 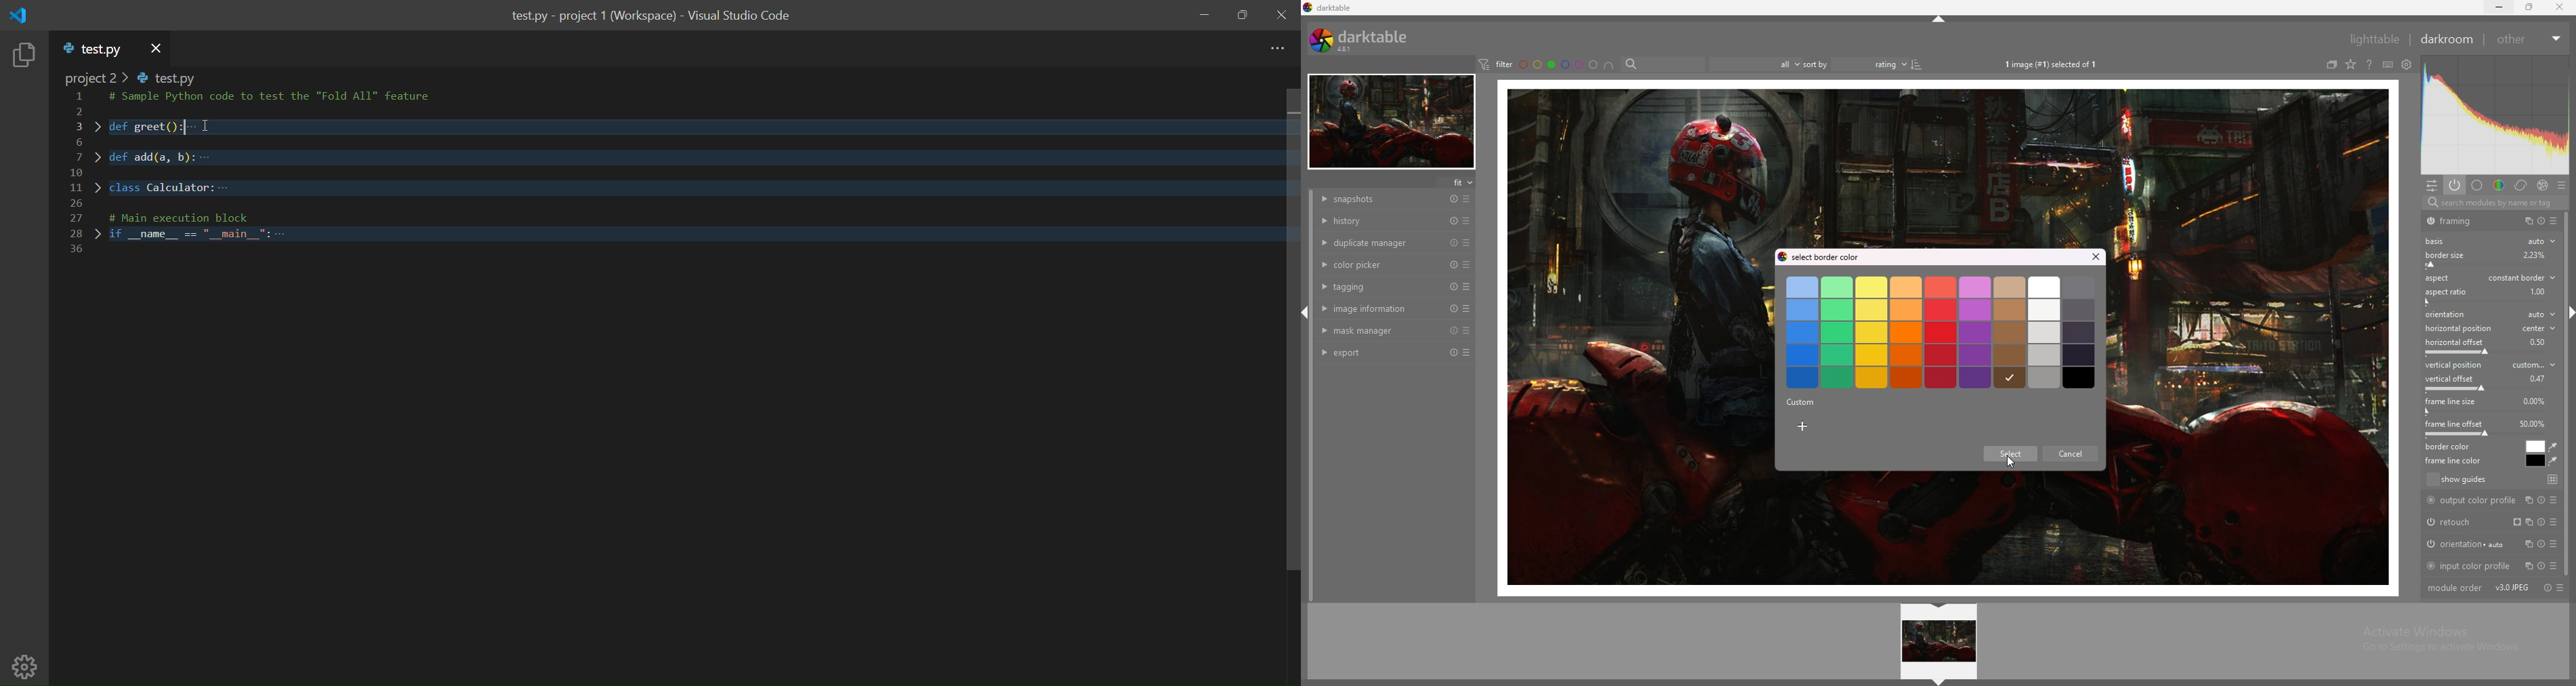 I want to click on close tab, so click(x=2093, y=257).